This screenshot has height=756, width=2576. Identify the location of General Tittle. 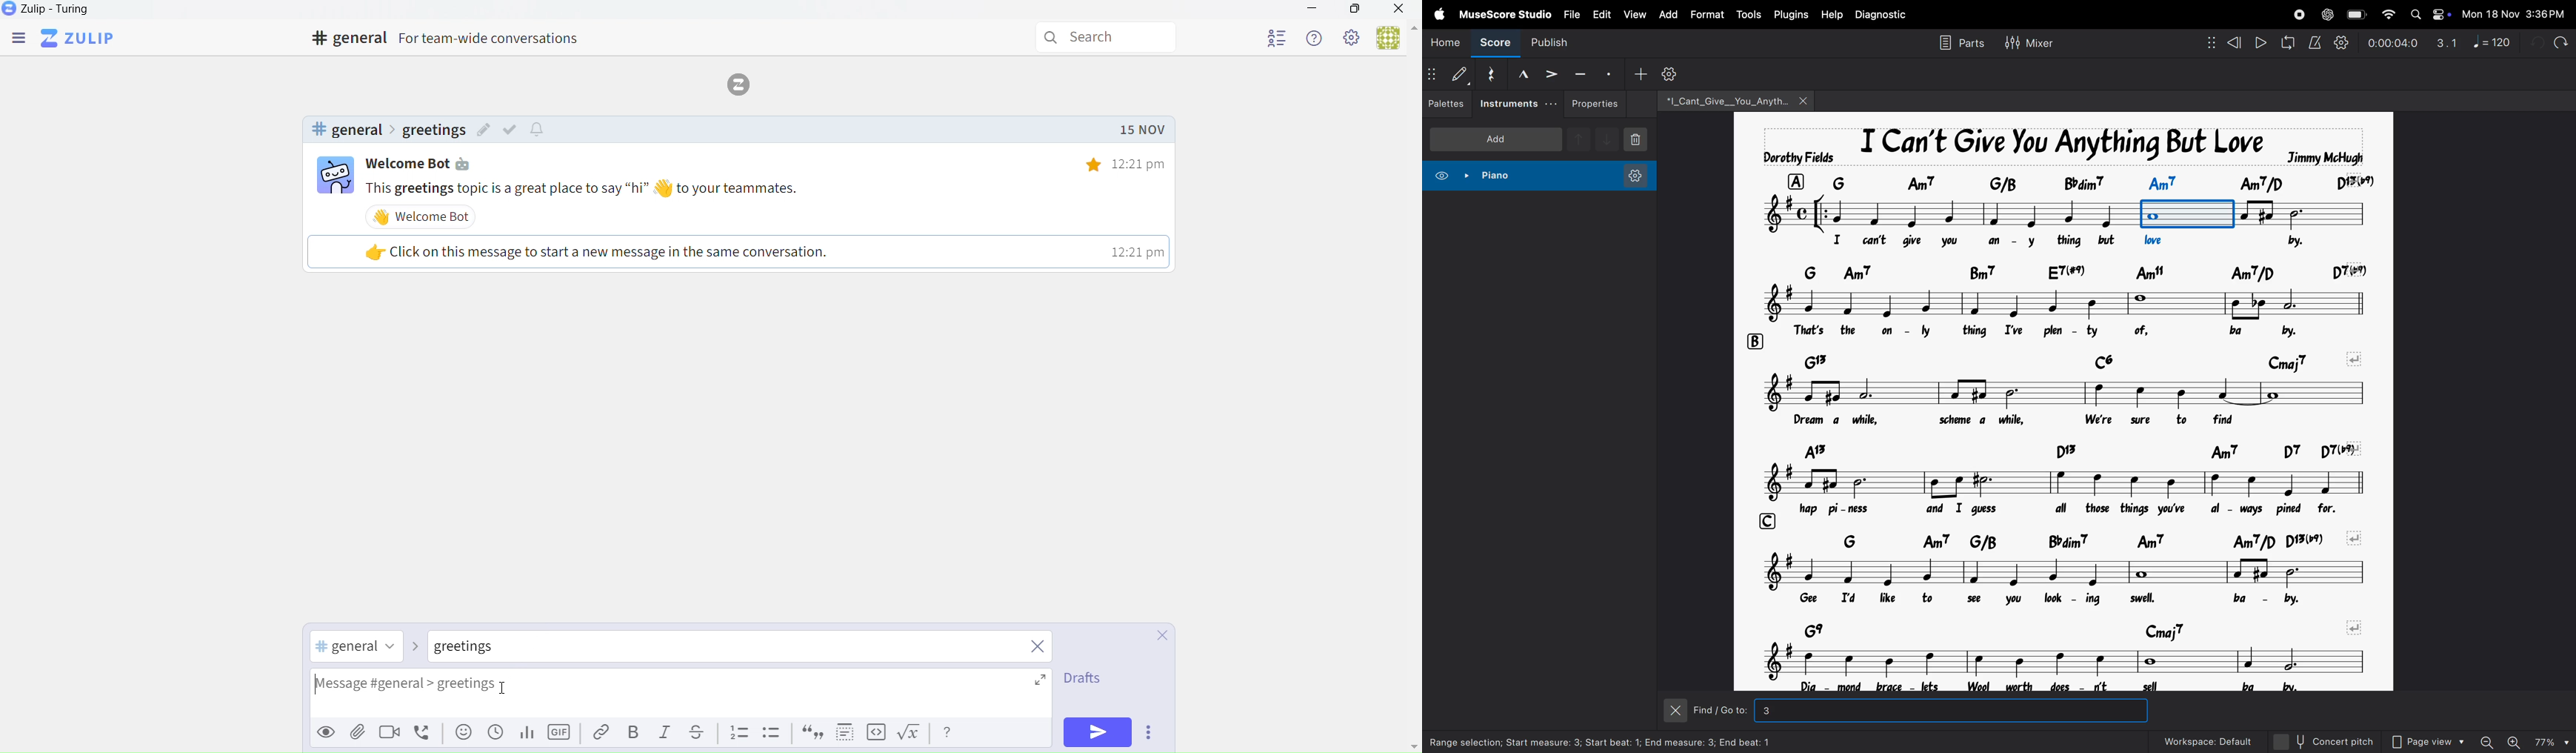
(451, 39).